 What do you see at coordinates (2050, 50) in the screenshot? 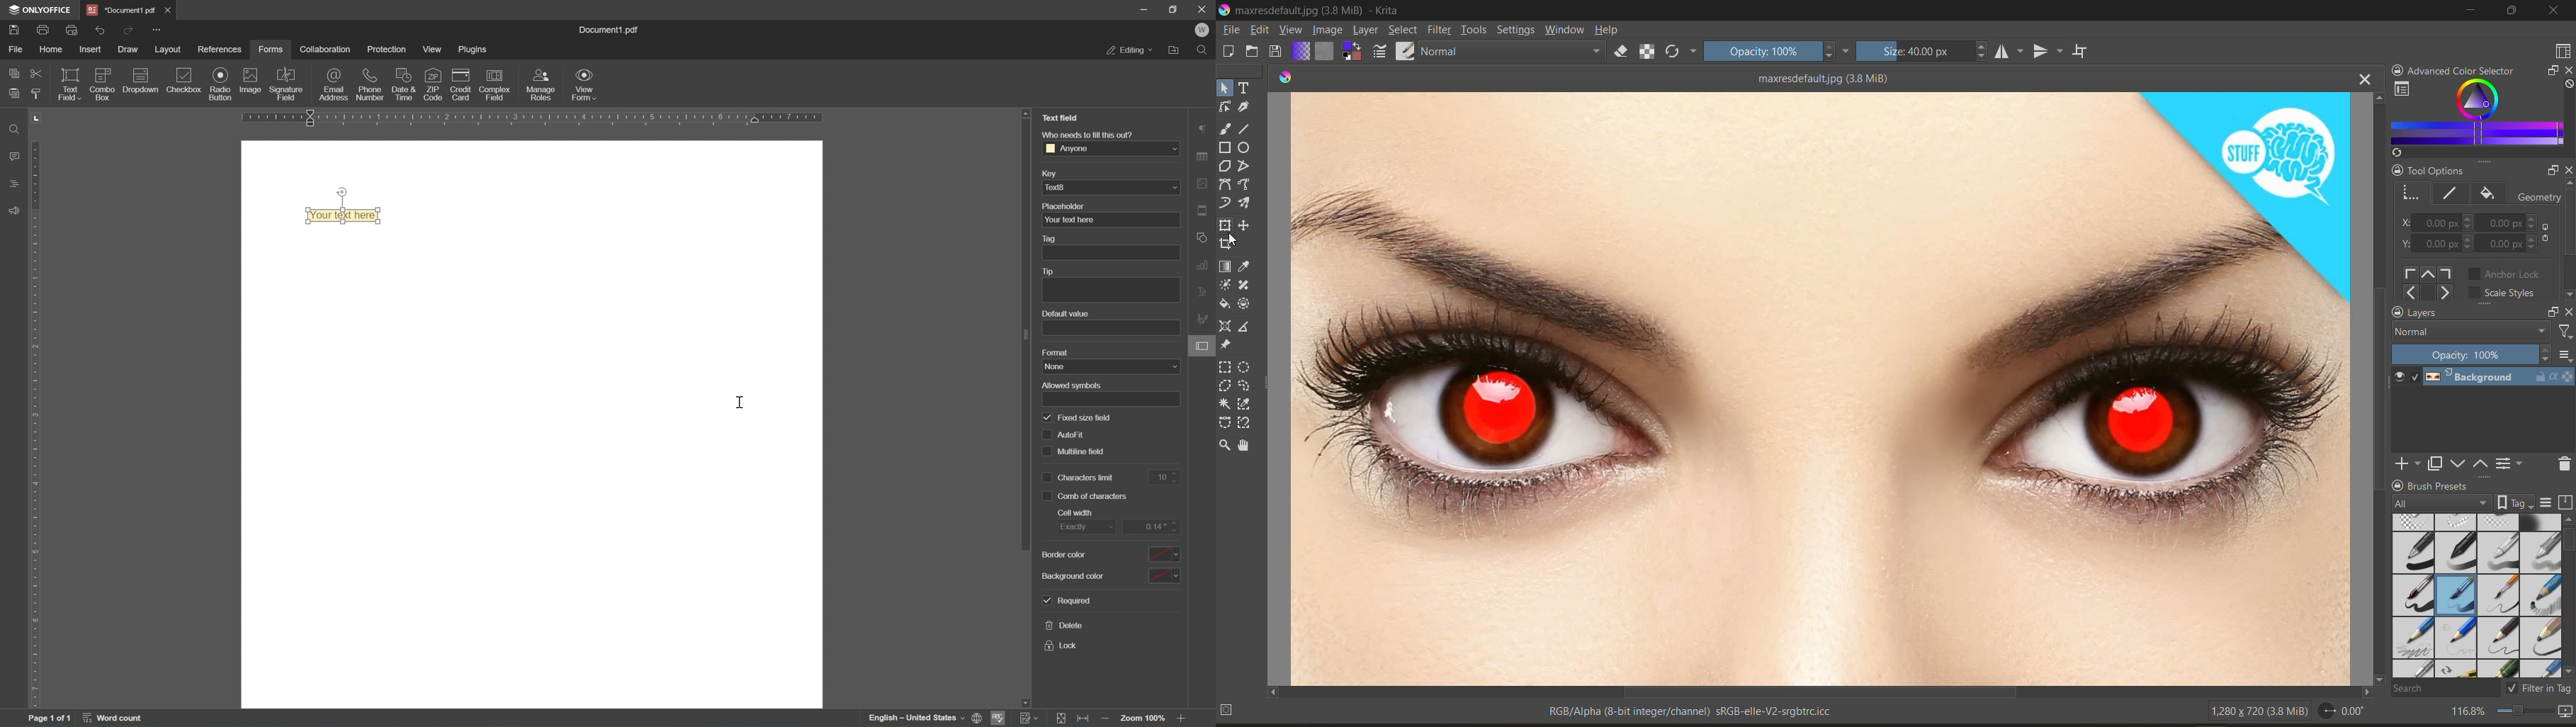
I see `vertical  mirror tool` at bounding box center [2050, 50].